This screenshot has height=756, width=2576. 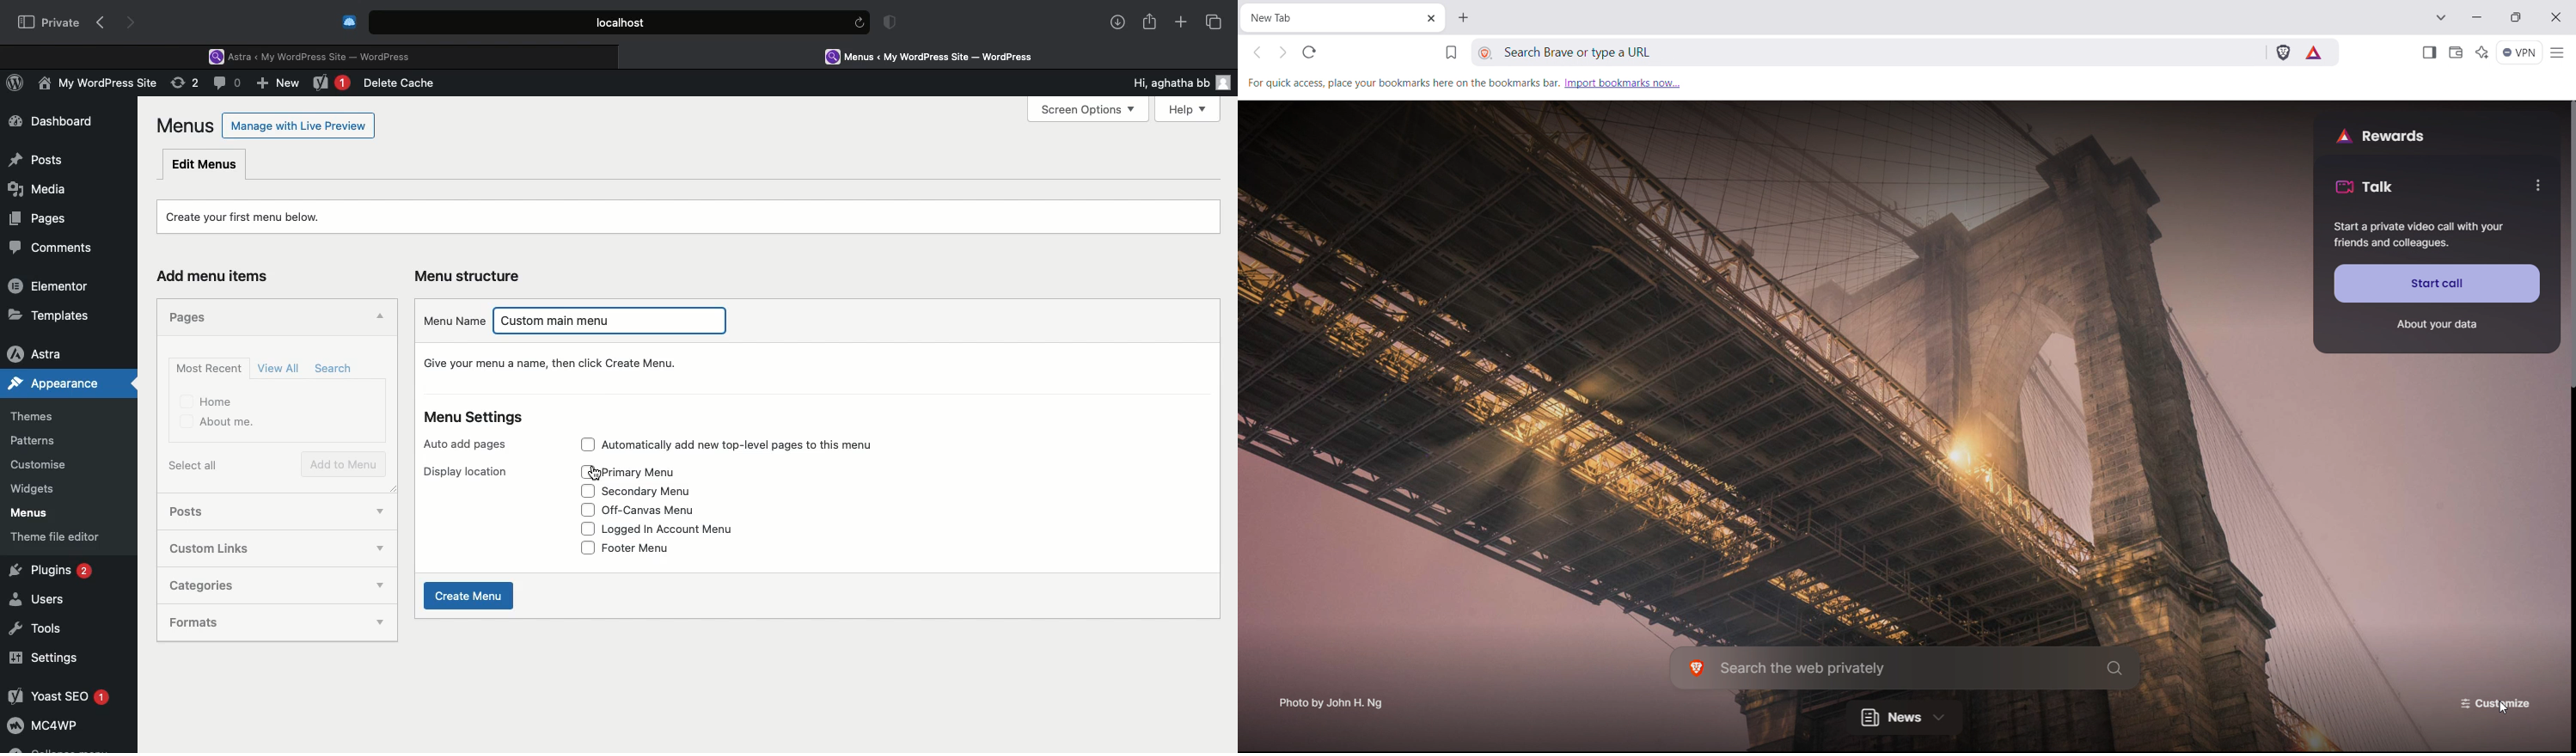 What do you see at coordinates (259, 584) in the screenshot?
I see `Categories` at bounding box center [259, 584].